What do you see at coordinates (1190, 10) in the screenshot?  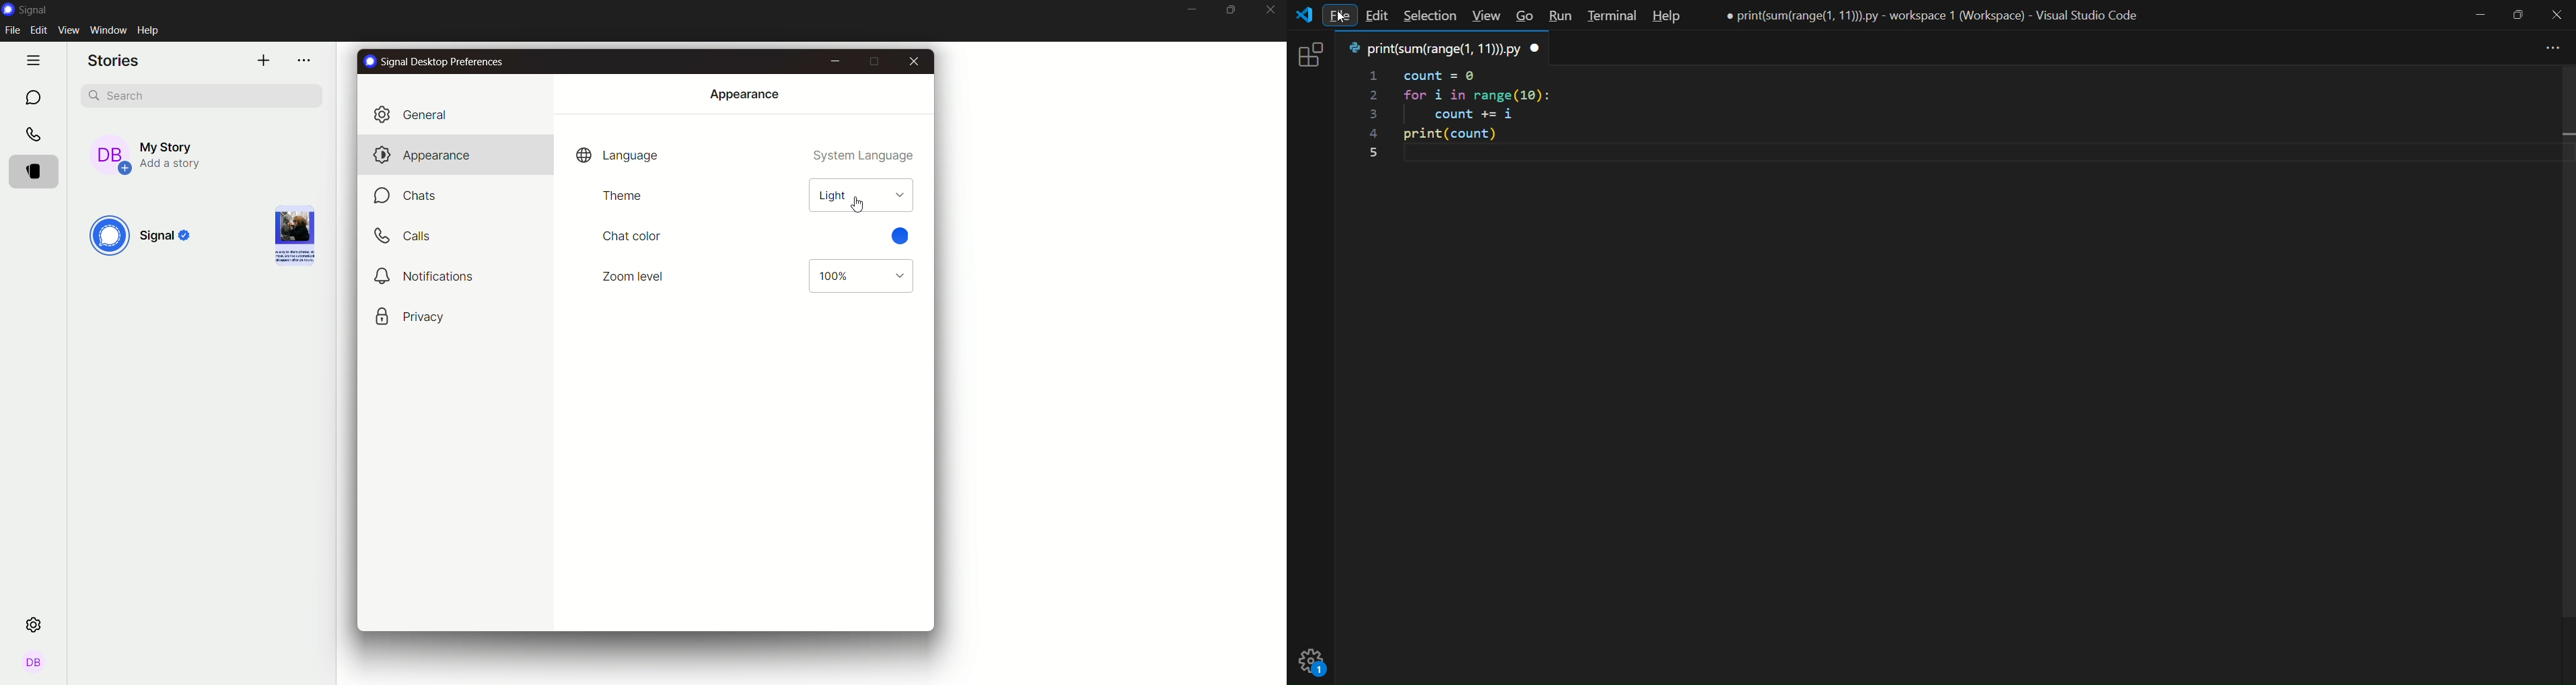 I see `minimize` at bounding box center [1190, 10].